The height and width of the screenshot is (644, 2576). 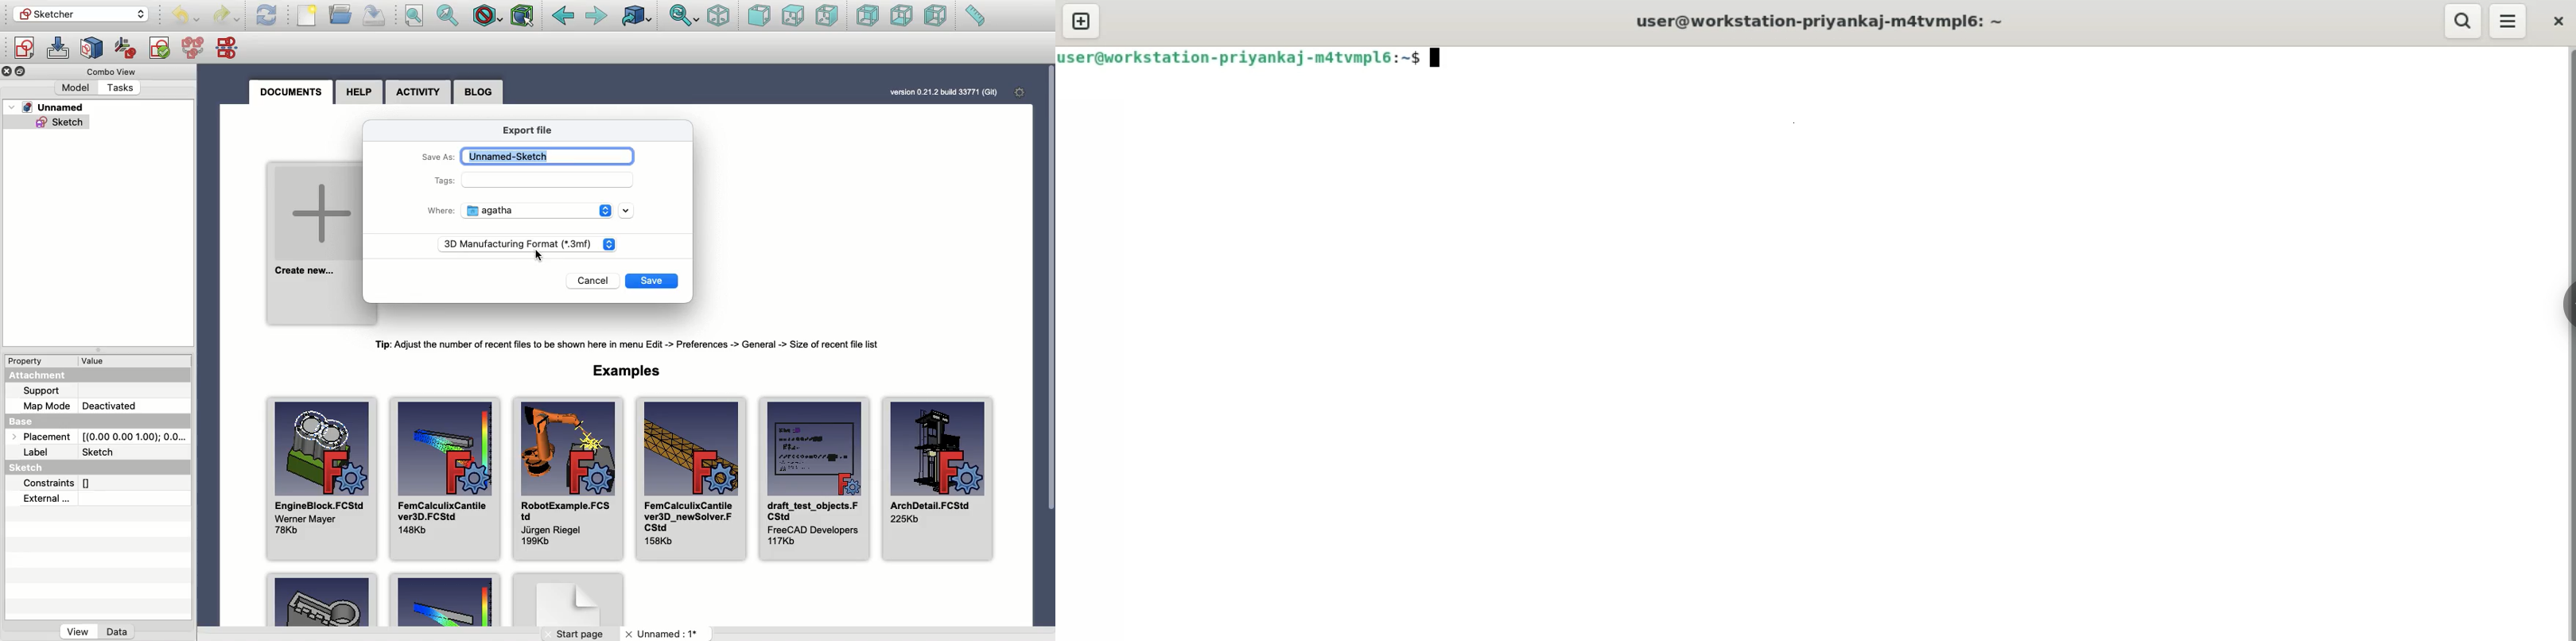 What do you see at coordinates (940, 91) in the screenshot?
I see `version 0.21.2 bud 33771 (Git)` at bounding box center [940, 91].